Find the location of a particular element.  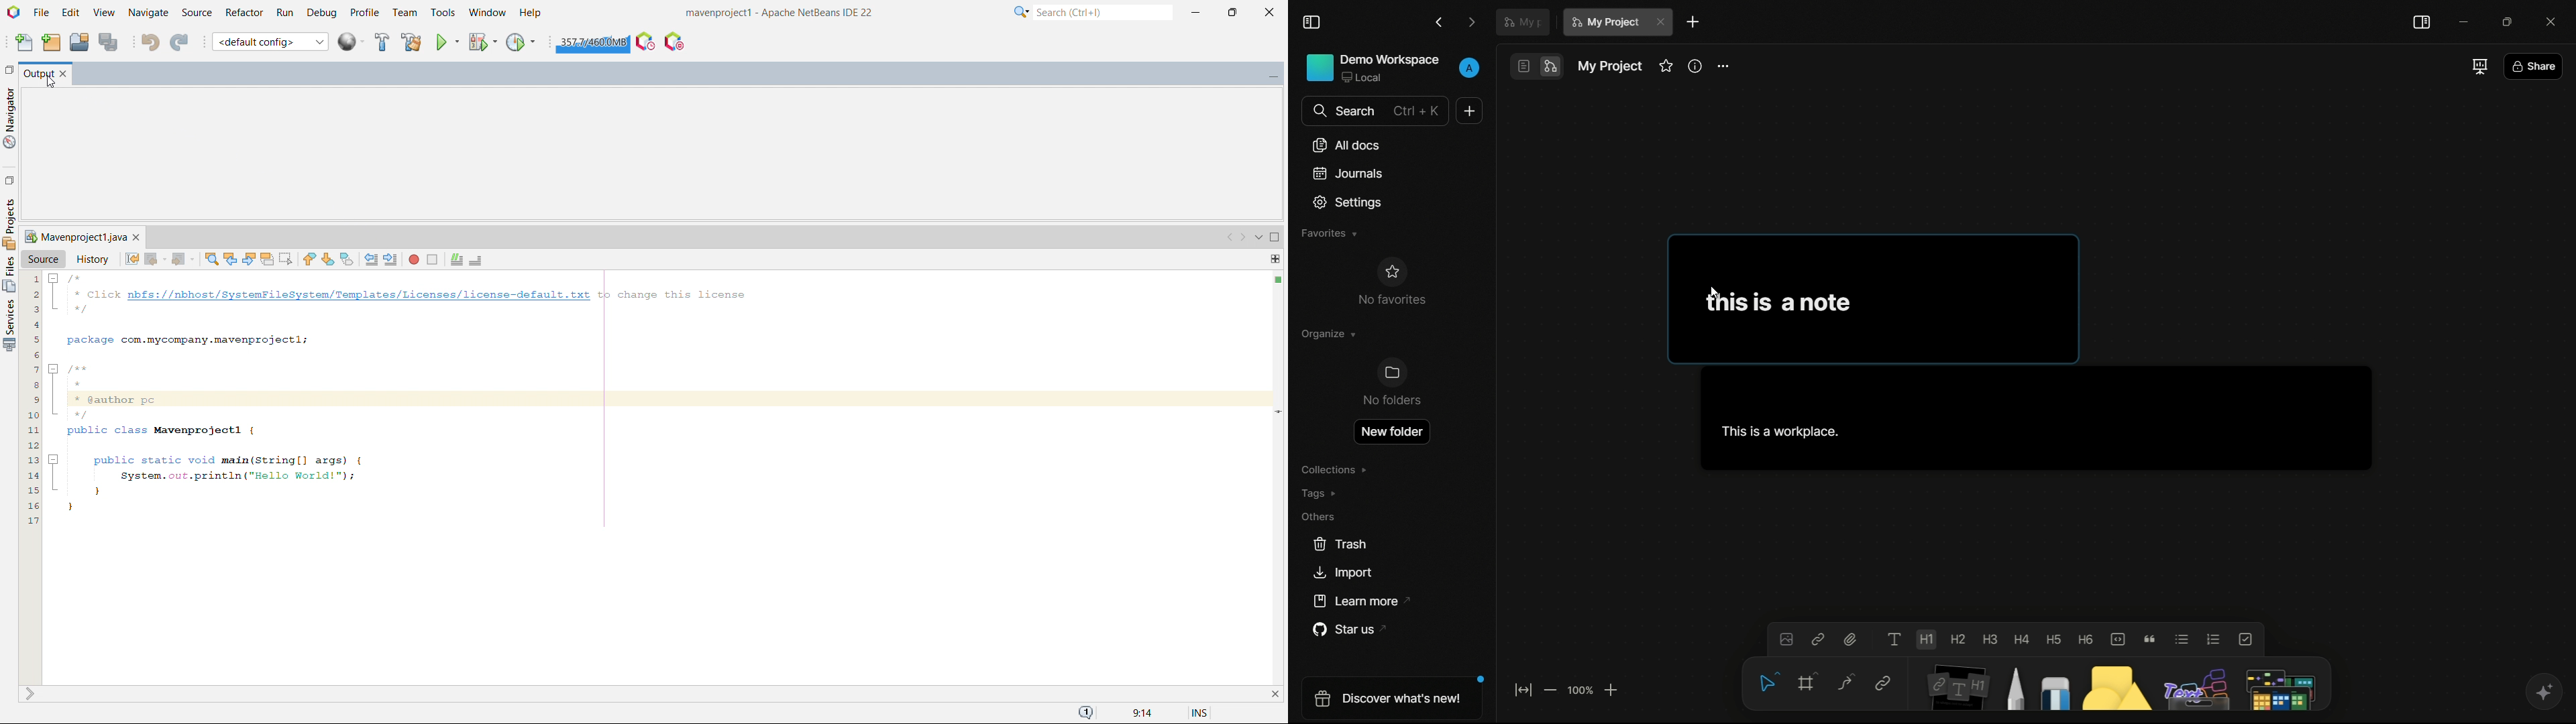

maximize is located at coordinates (1232, 13).